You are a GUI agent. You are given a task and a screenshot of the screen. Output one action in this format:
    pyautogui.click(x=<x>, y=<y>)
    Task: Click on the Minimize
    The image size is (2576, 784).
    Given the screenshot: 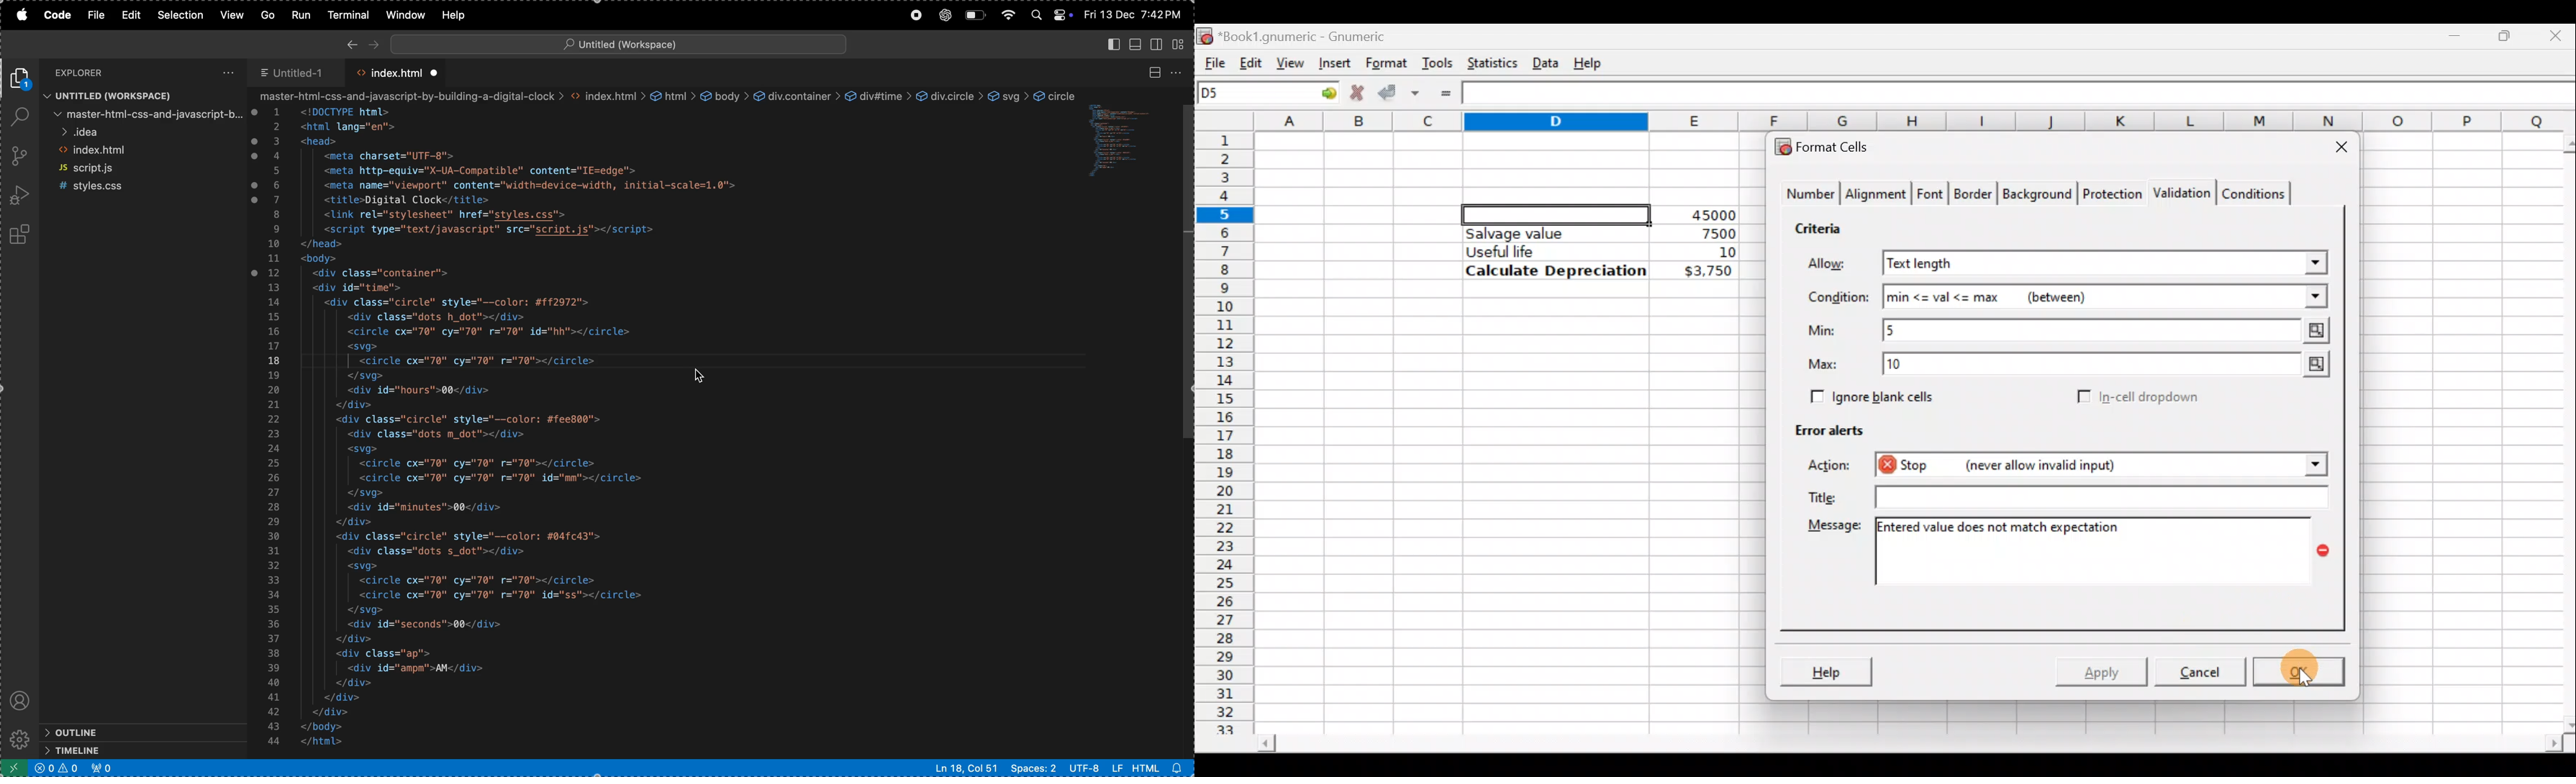 What is the action you would take?
    pyautogui.click(x=2458, y=32)
    